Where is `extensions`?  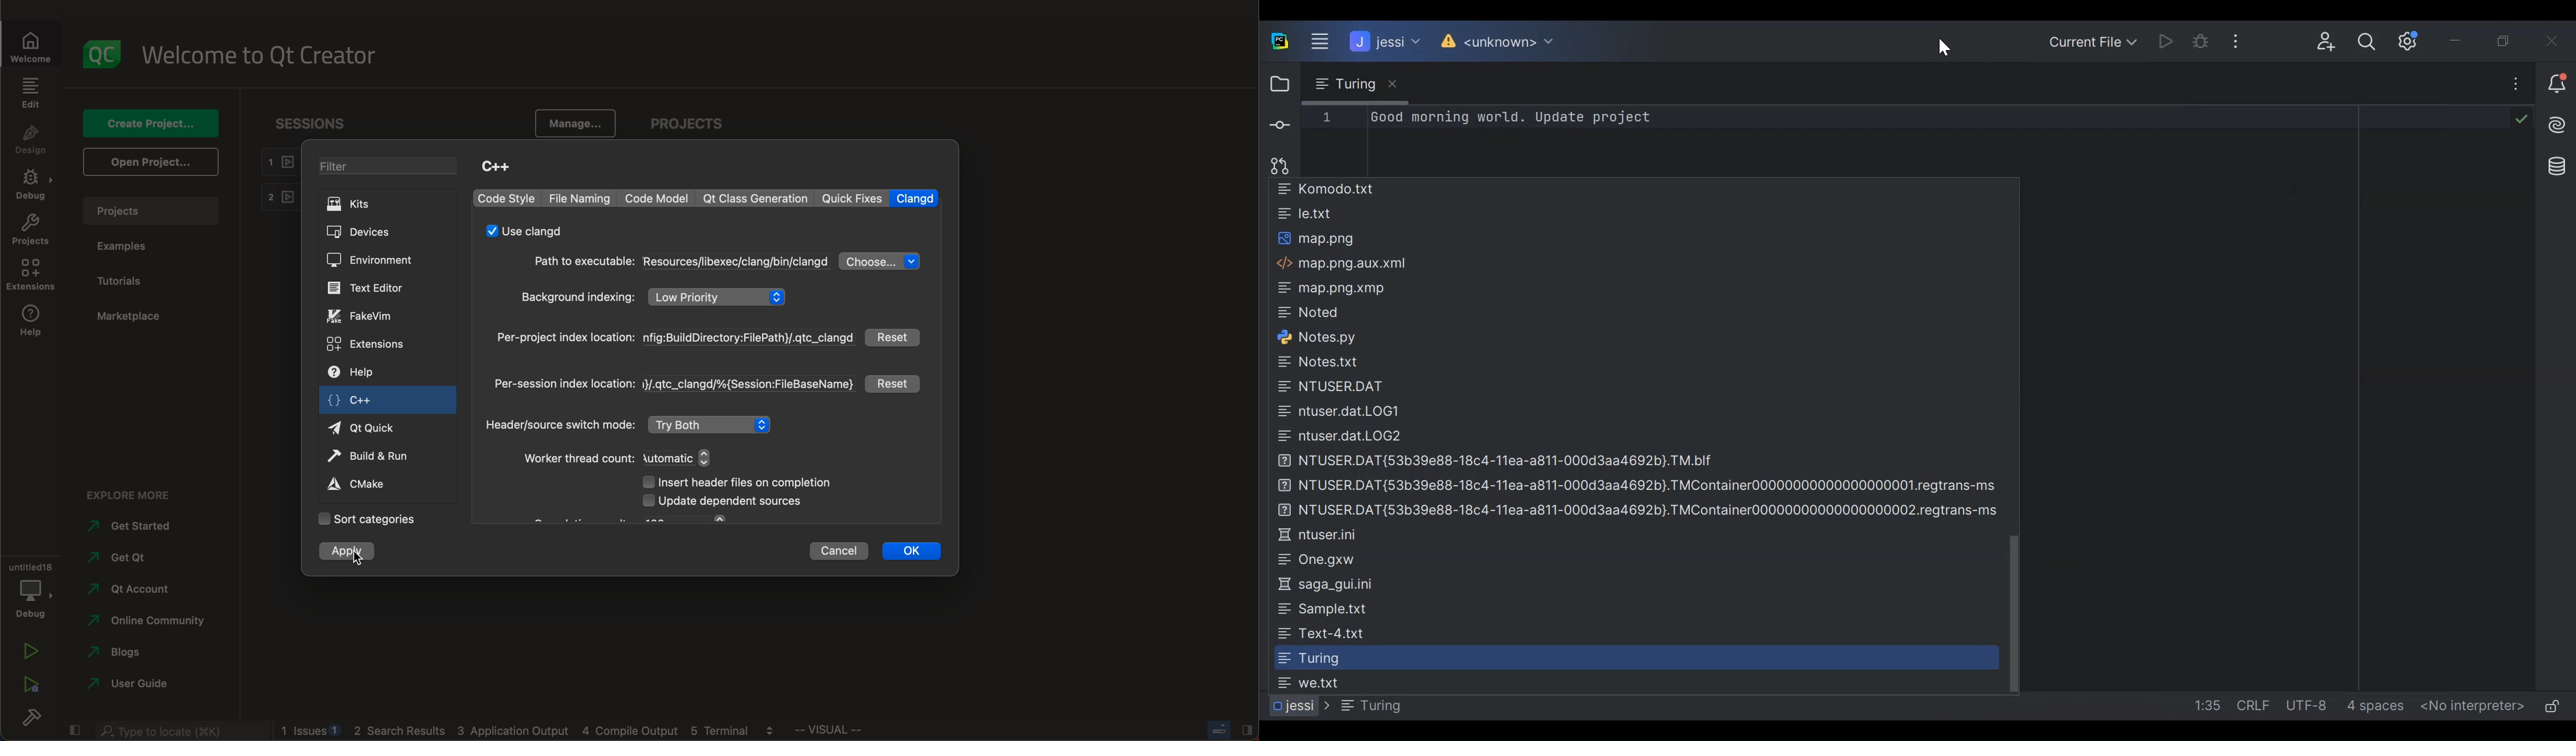 extensions is located at coordinates (31, 277).